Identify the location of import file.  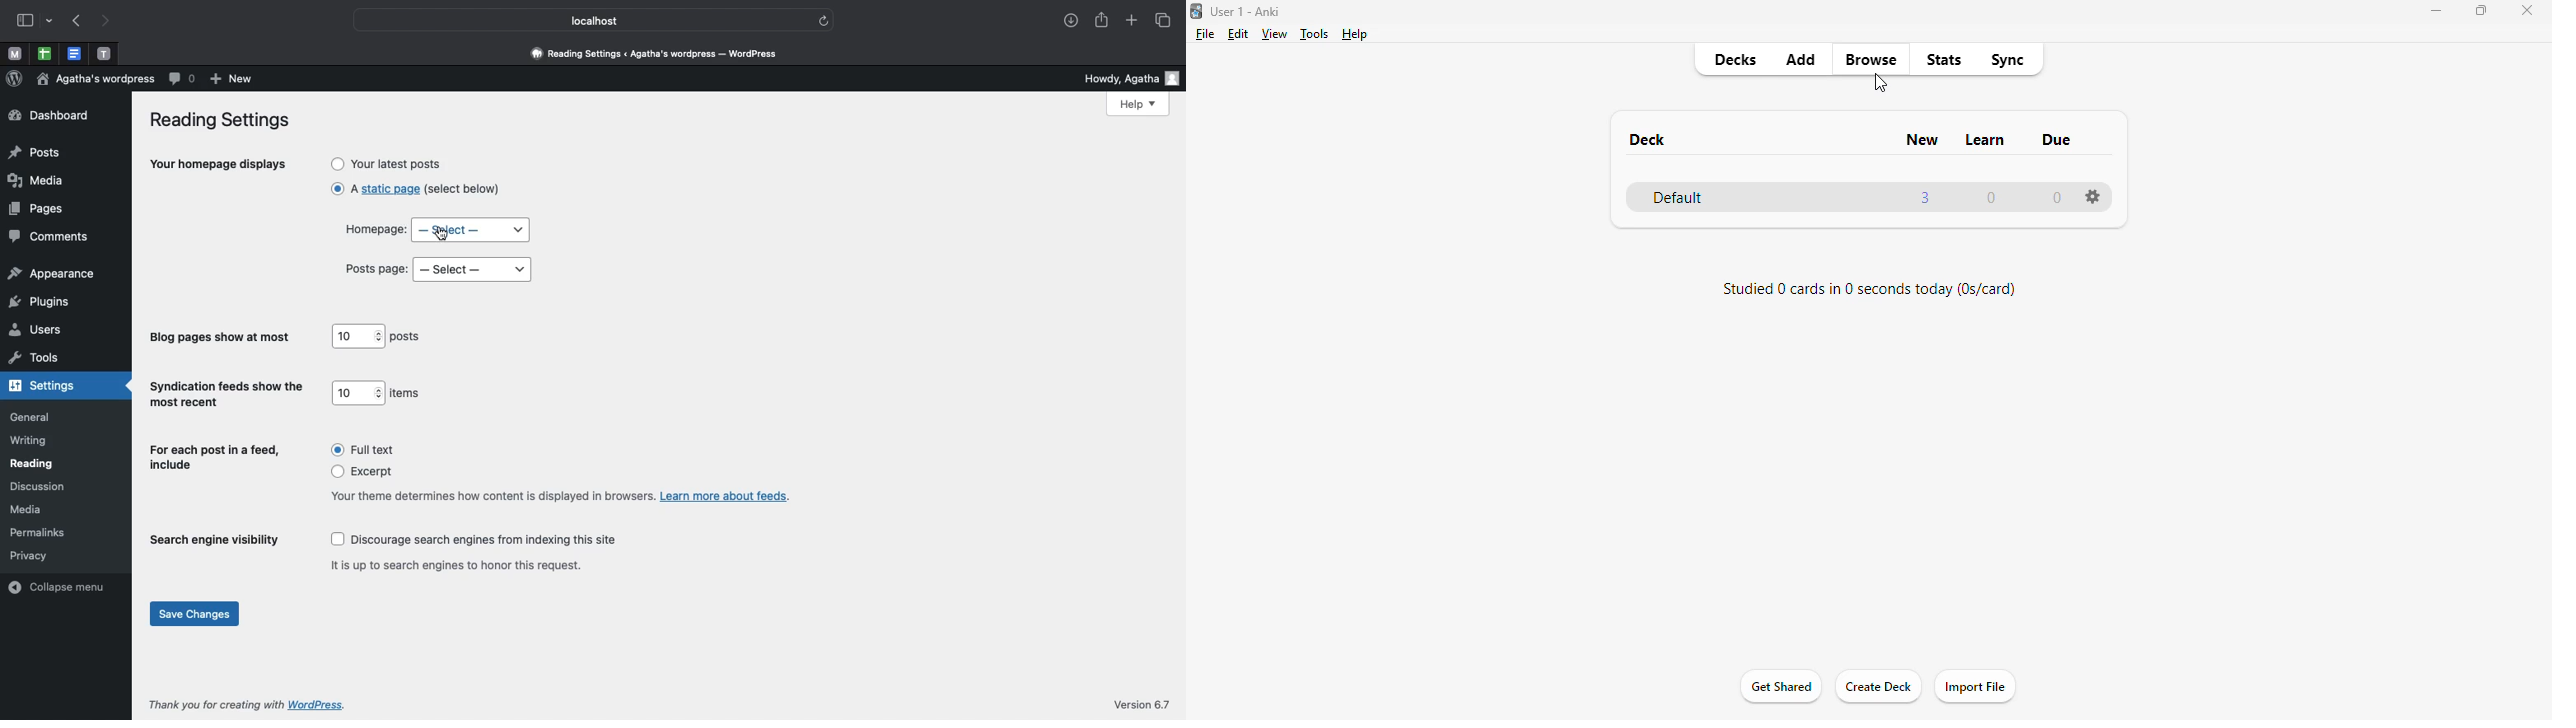
(1975, 686).